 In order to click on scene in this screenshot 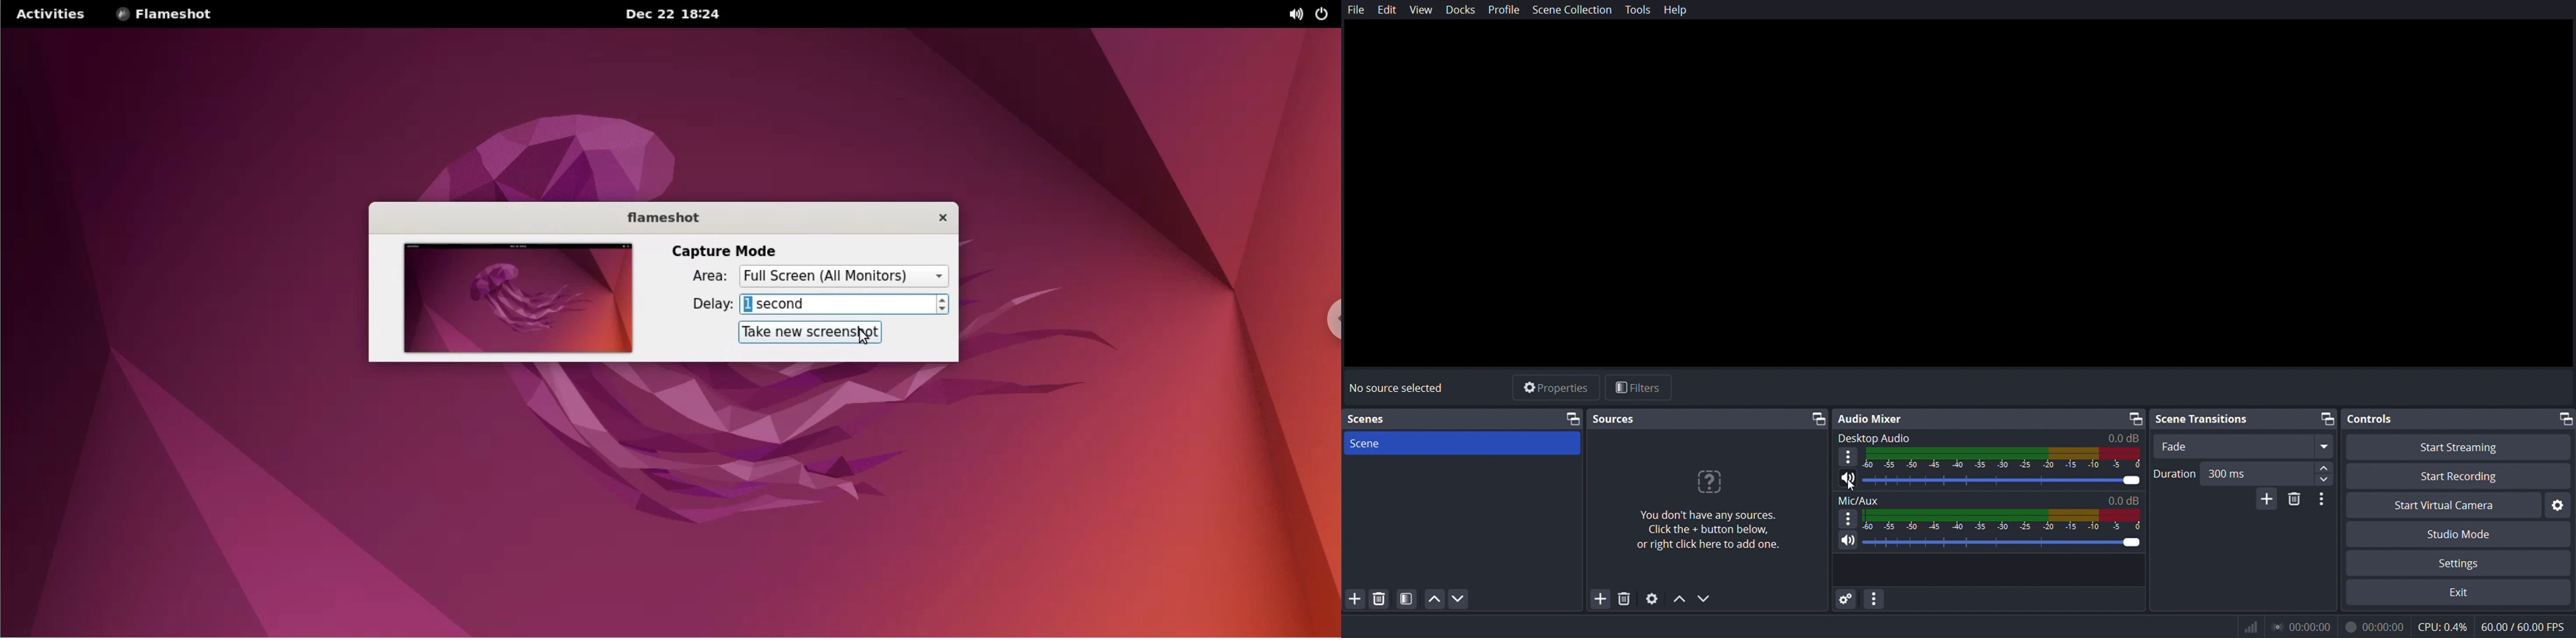, I will do `click(1465, 444)`.